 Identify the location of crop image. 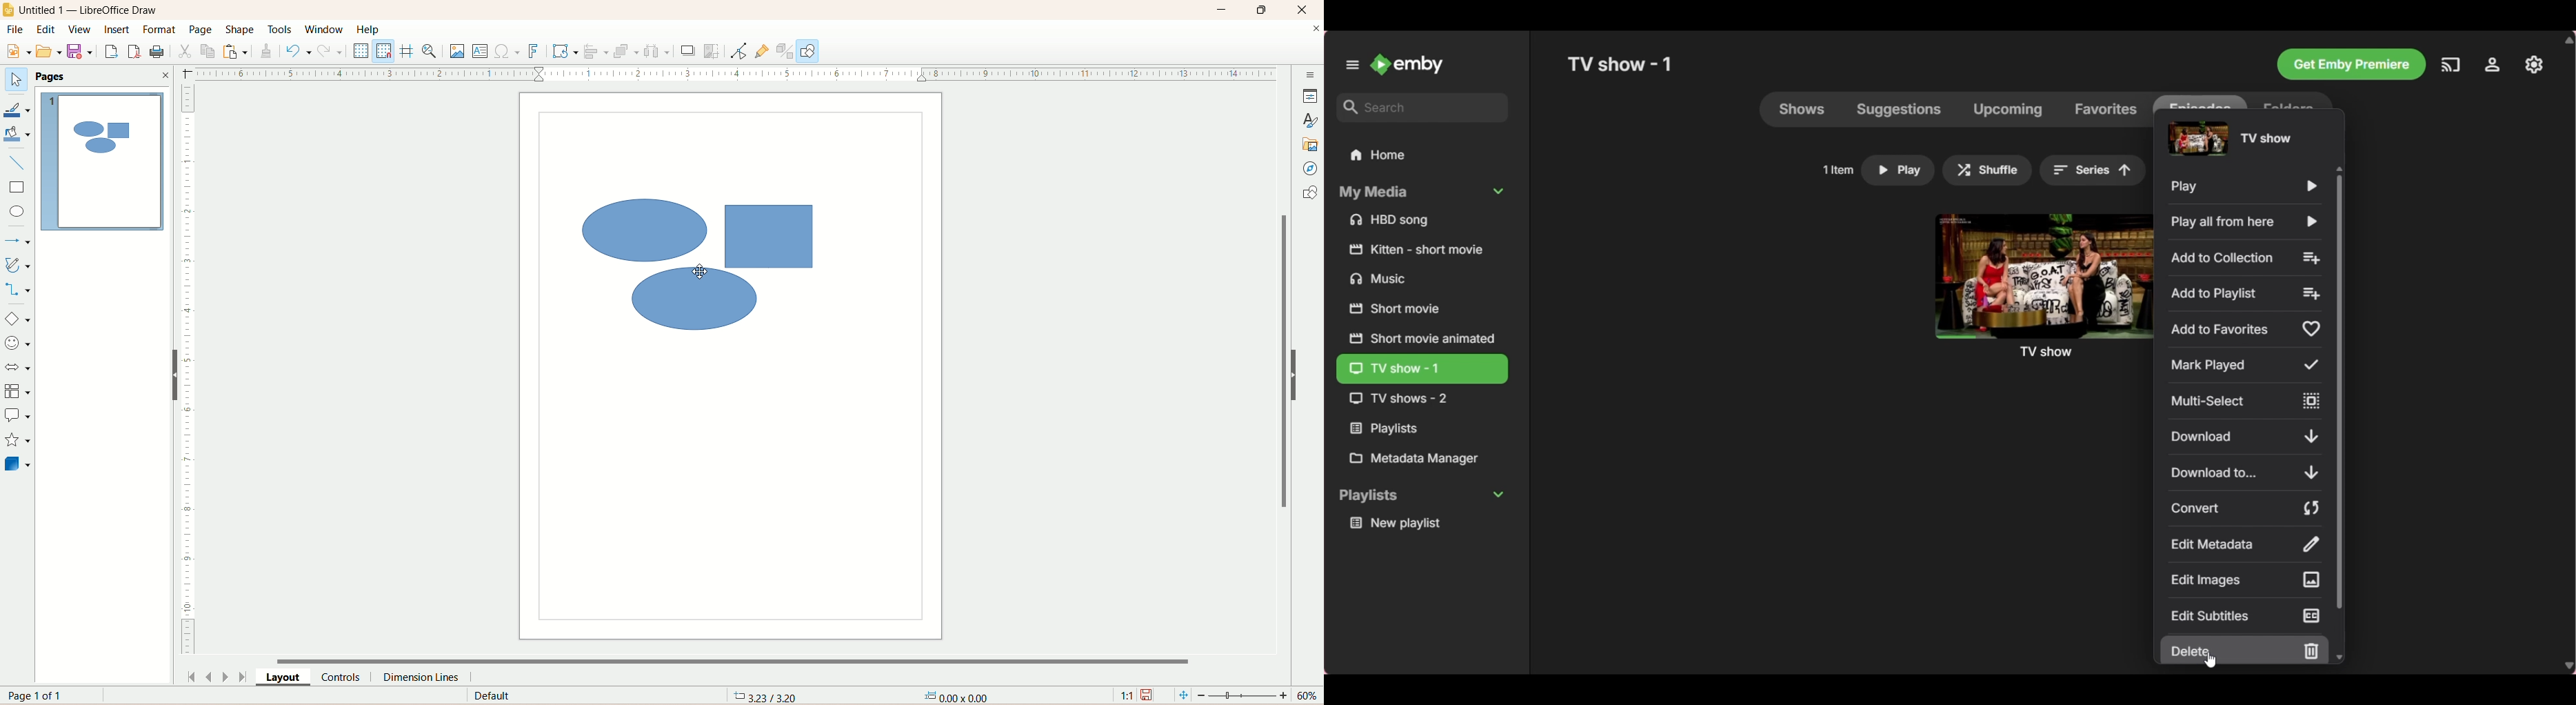
(712, 52).